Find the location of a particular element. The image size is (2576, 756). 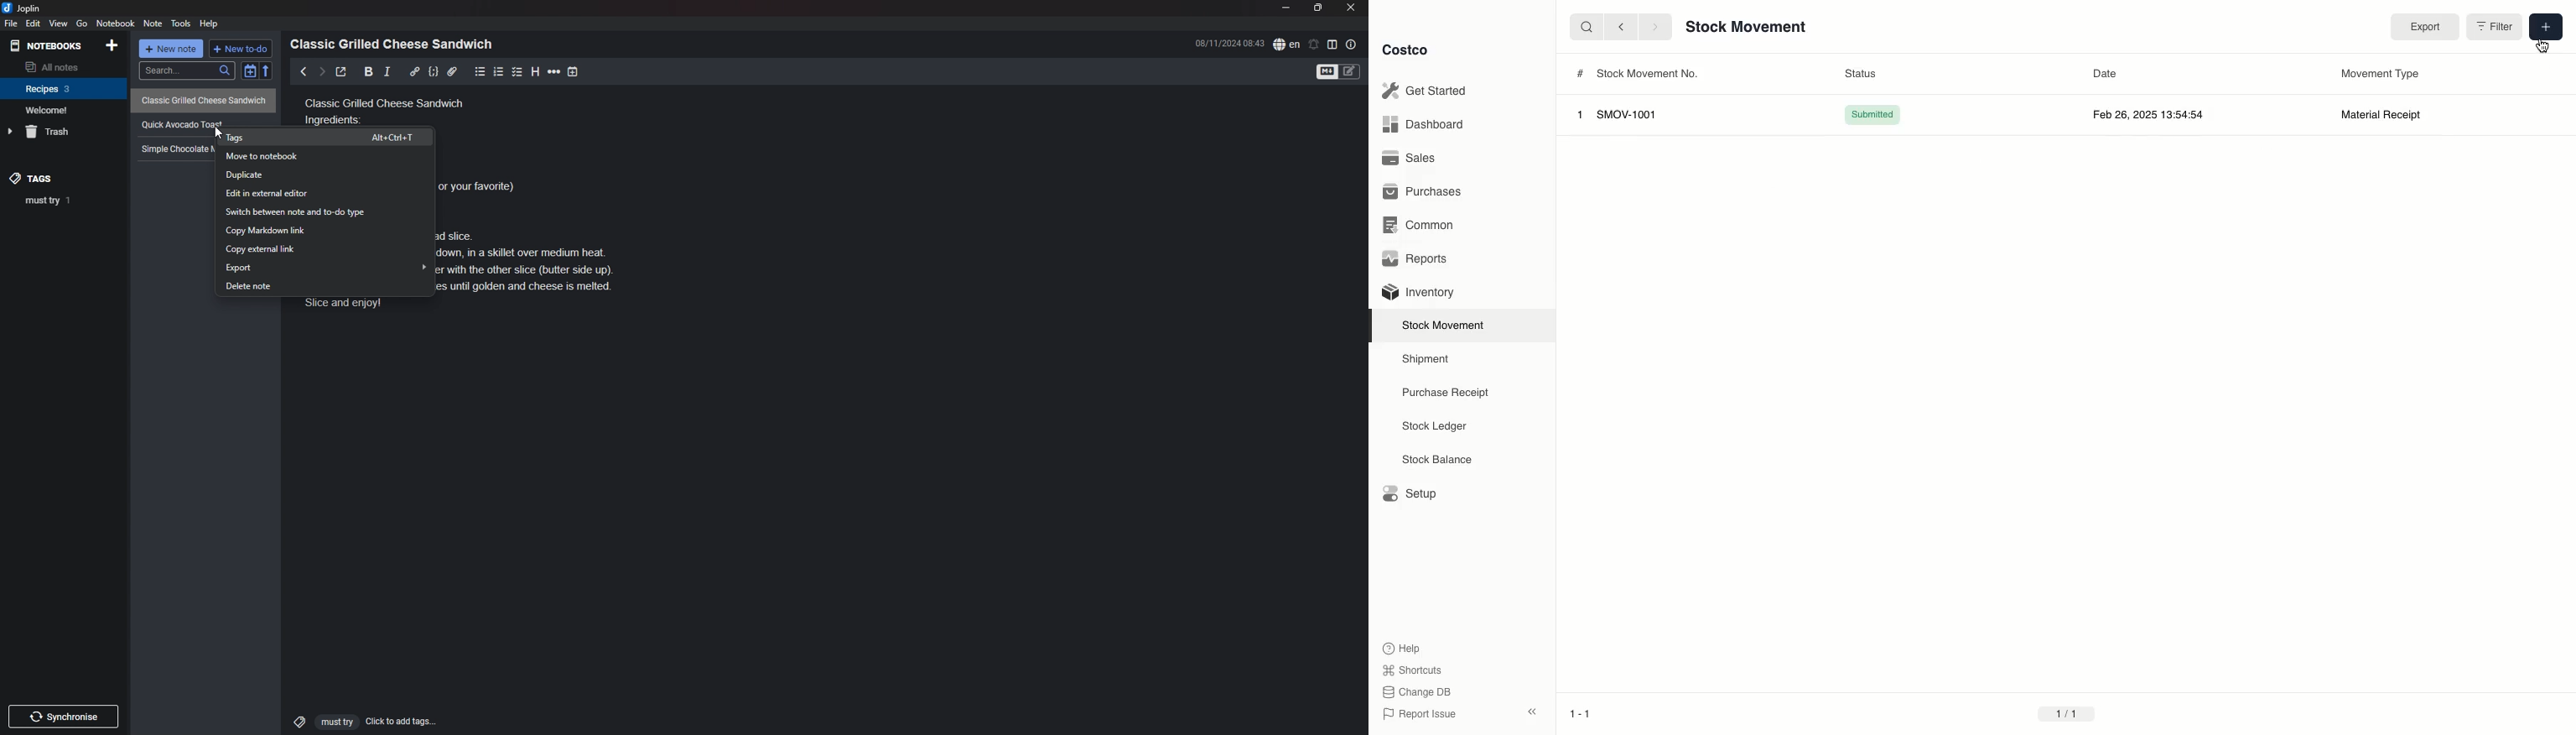

code is located at coordinates (433, 71).